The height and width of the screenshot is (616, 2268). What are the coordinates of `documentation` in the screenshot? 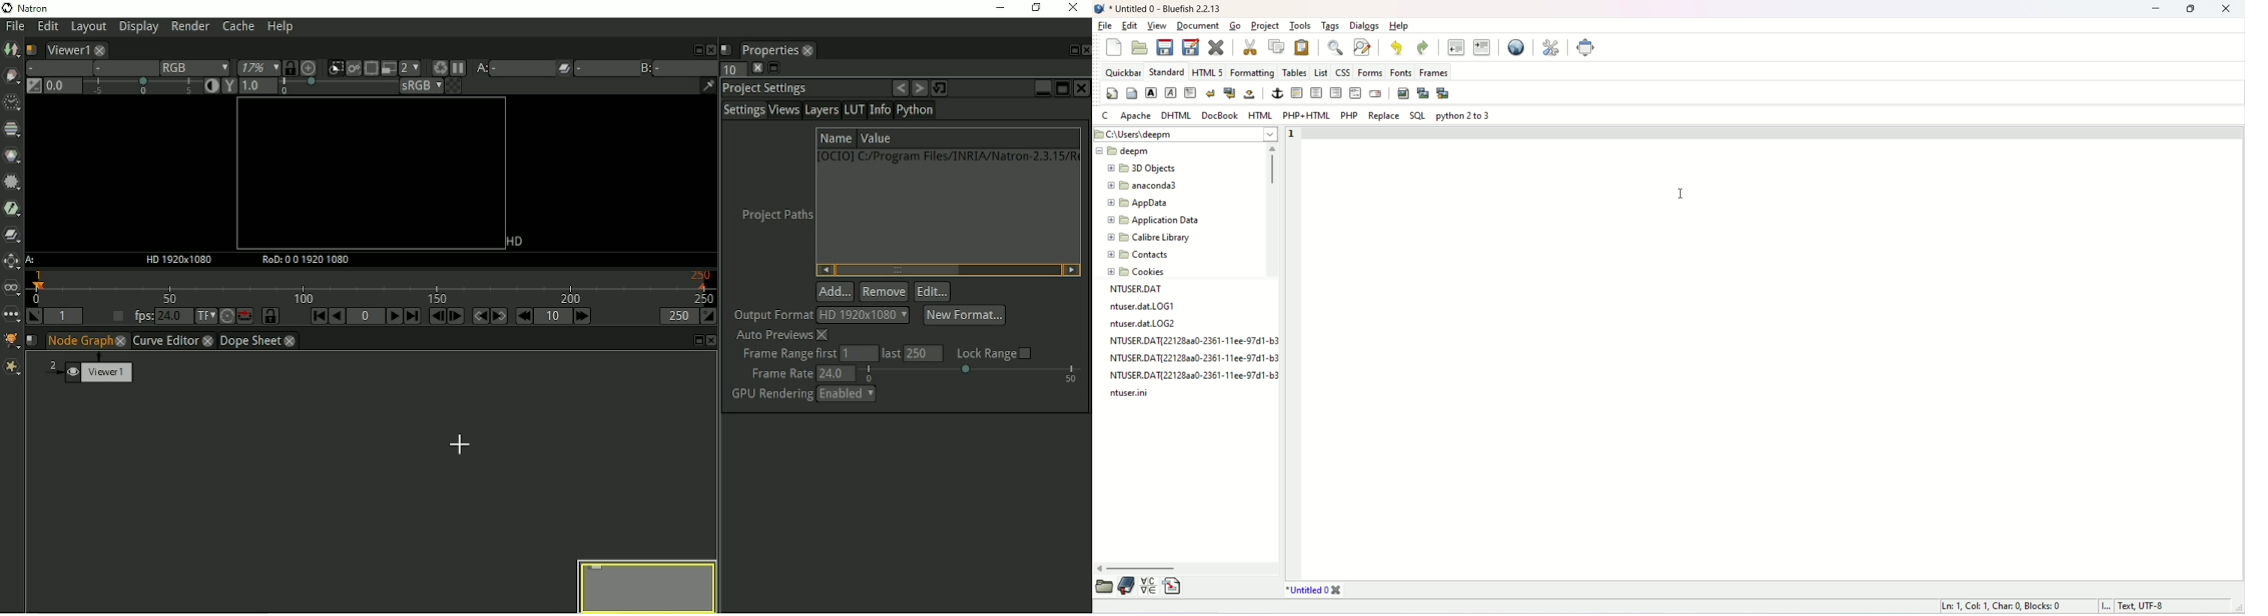 It's located at (1126, 588).